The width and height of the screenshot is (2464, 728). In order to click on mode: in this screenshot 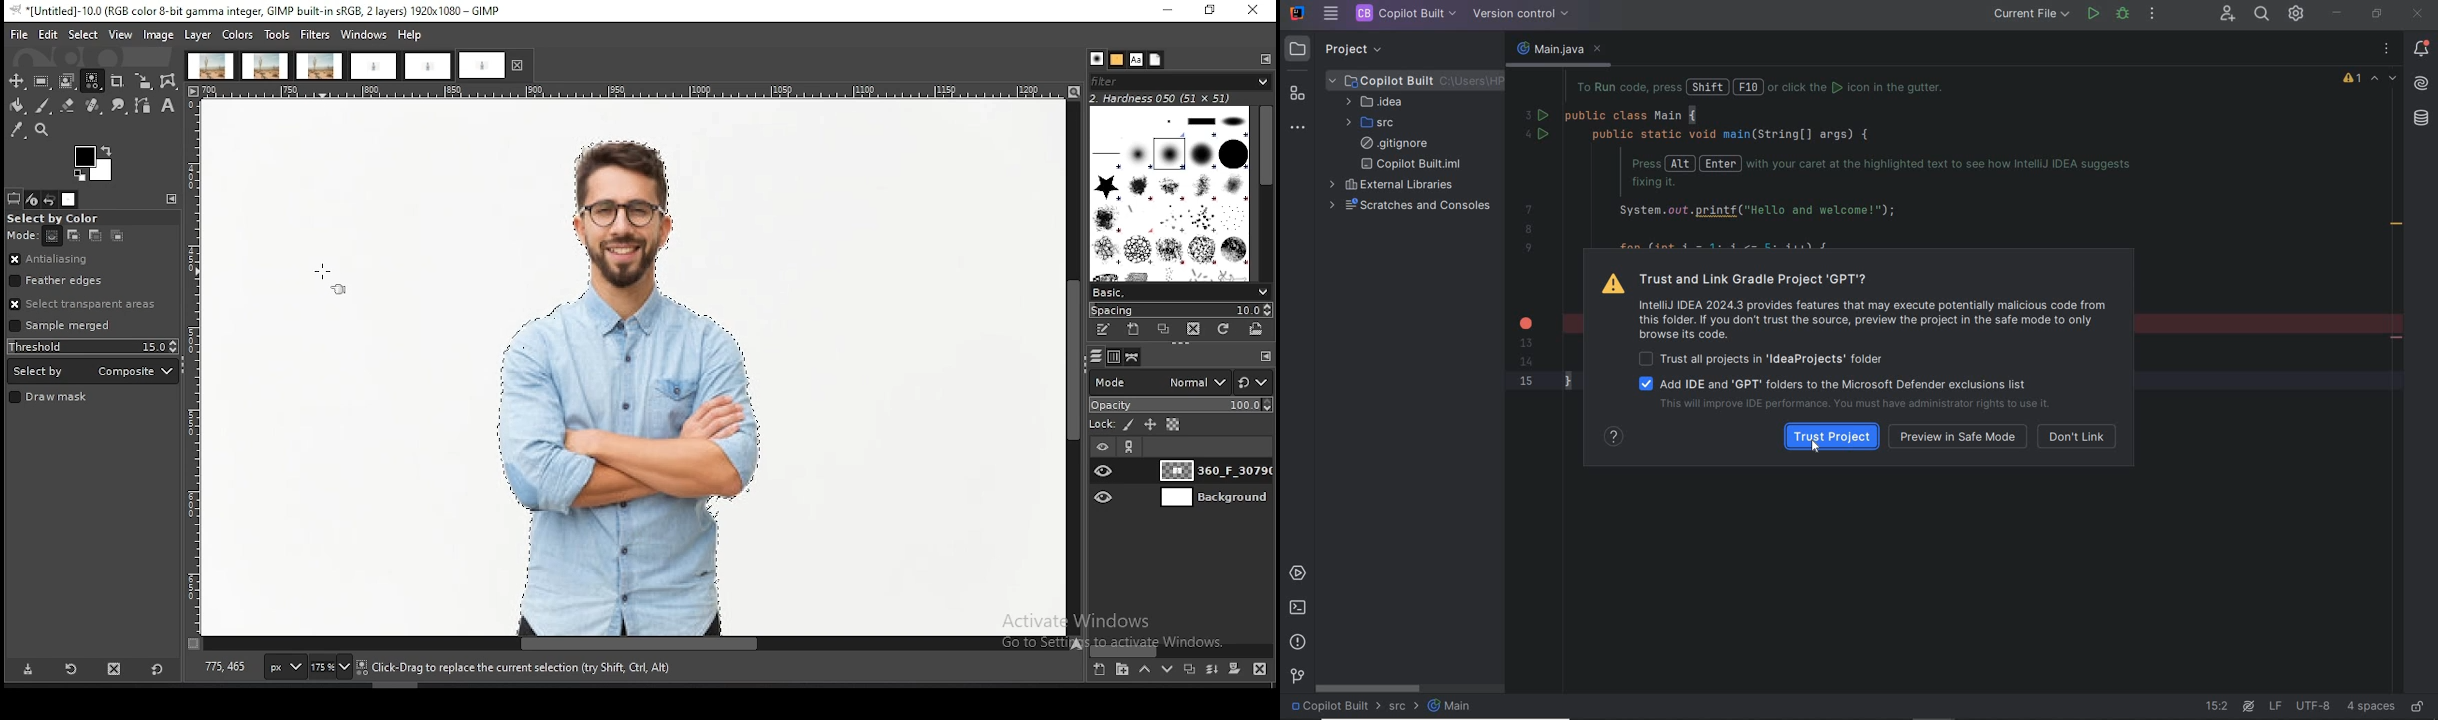, I will do `click(23, 236)`.